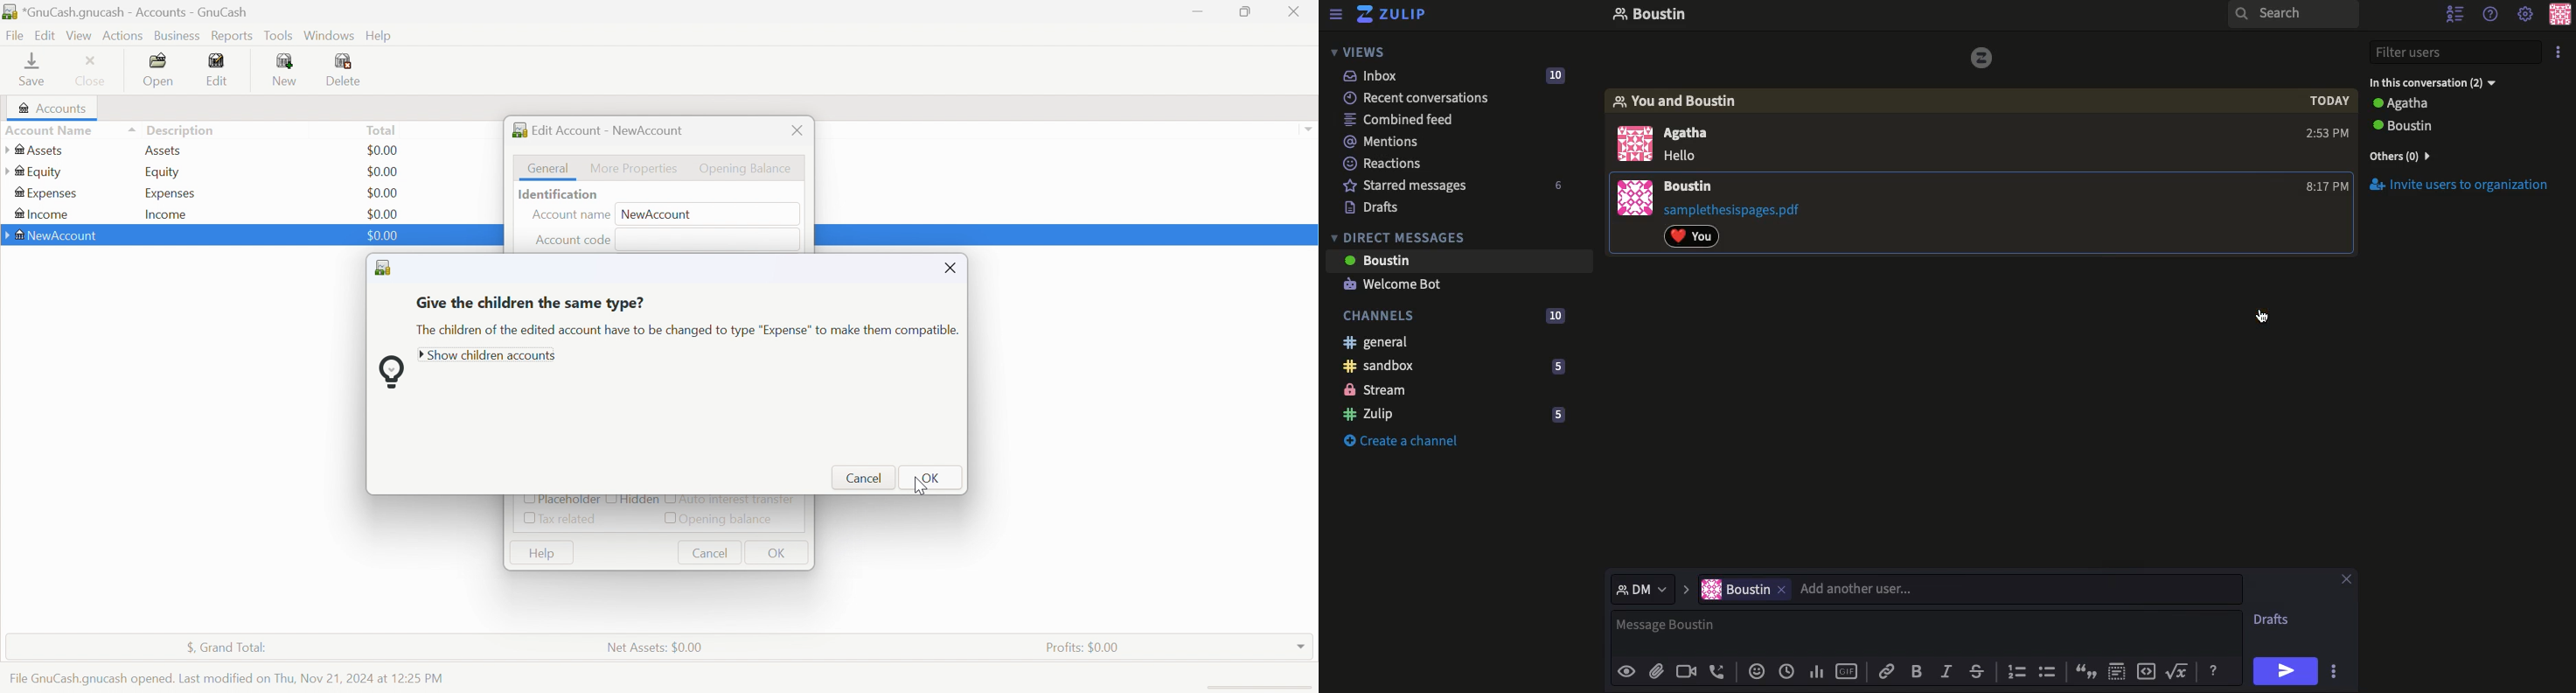 The width and height of the screenshot is (2576, 700). I want to click on Placeholder, so click(568, 500).